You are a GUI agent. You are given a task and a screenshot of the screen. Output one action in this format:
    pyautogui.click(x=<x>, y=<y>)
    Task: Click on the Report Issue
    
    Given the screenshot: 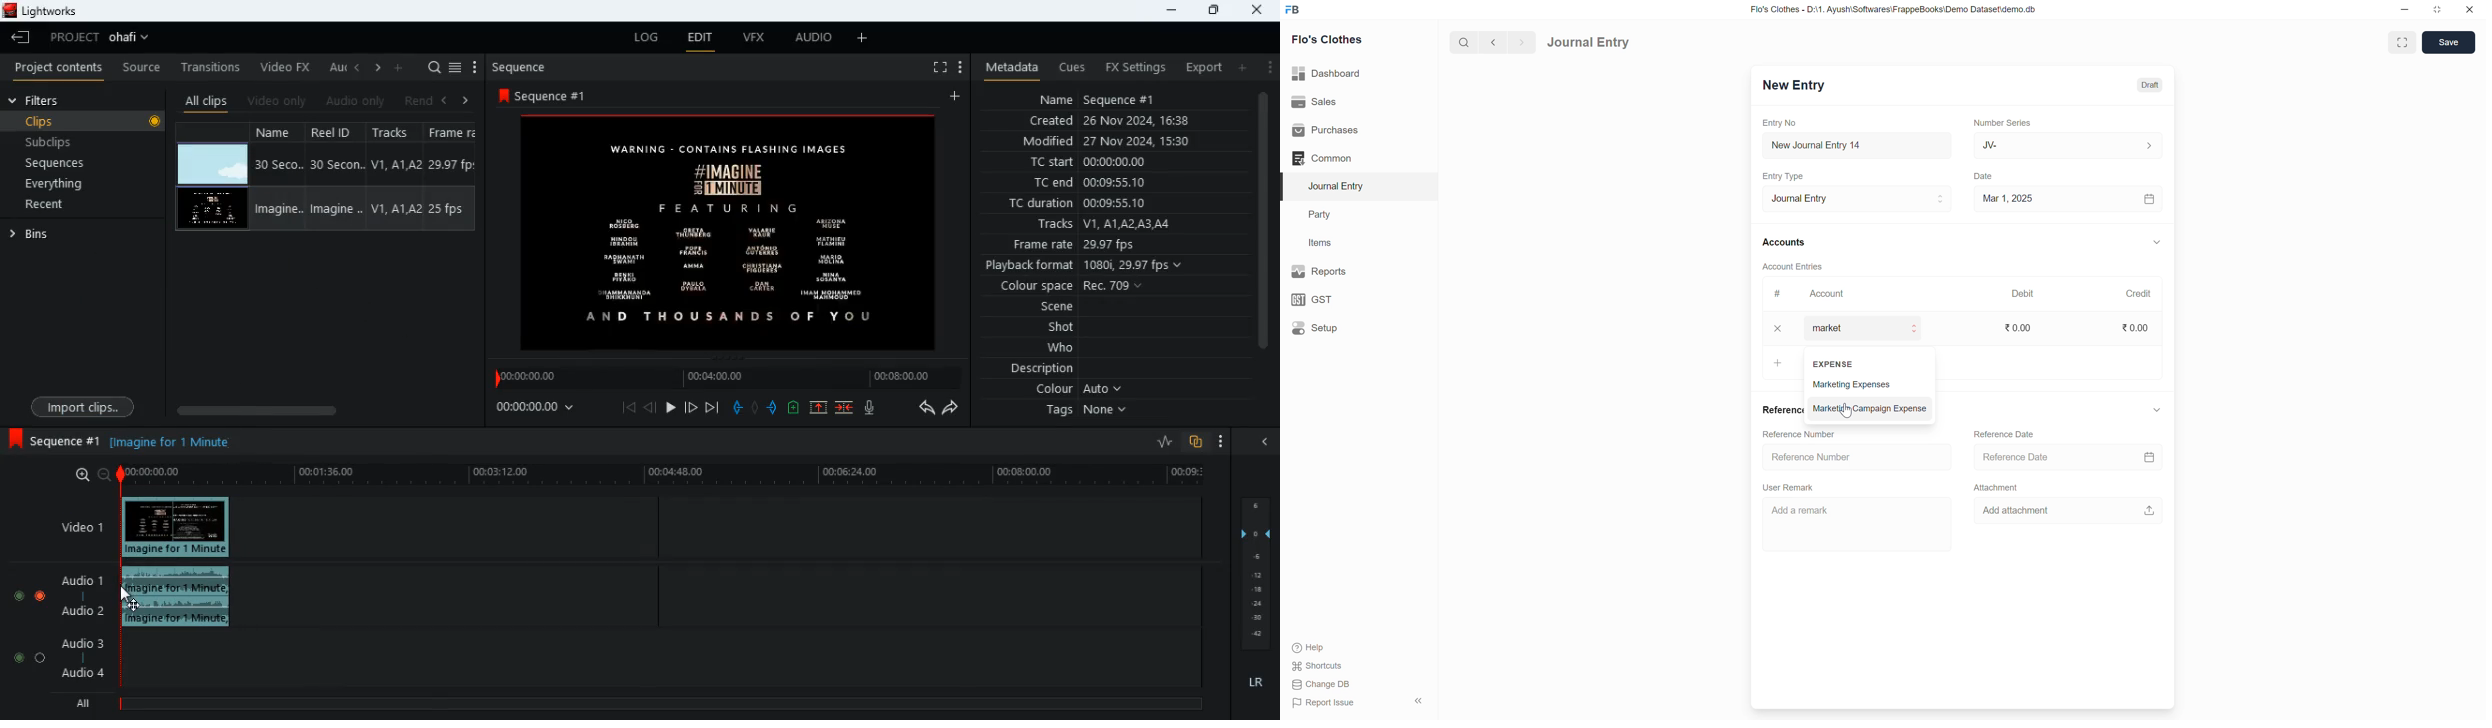 What is the action you would take?
    pyautogui.click(x=1327, y=704)
    